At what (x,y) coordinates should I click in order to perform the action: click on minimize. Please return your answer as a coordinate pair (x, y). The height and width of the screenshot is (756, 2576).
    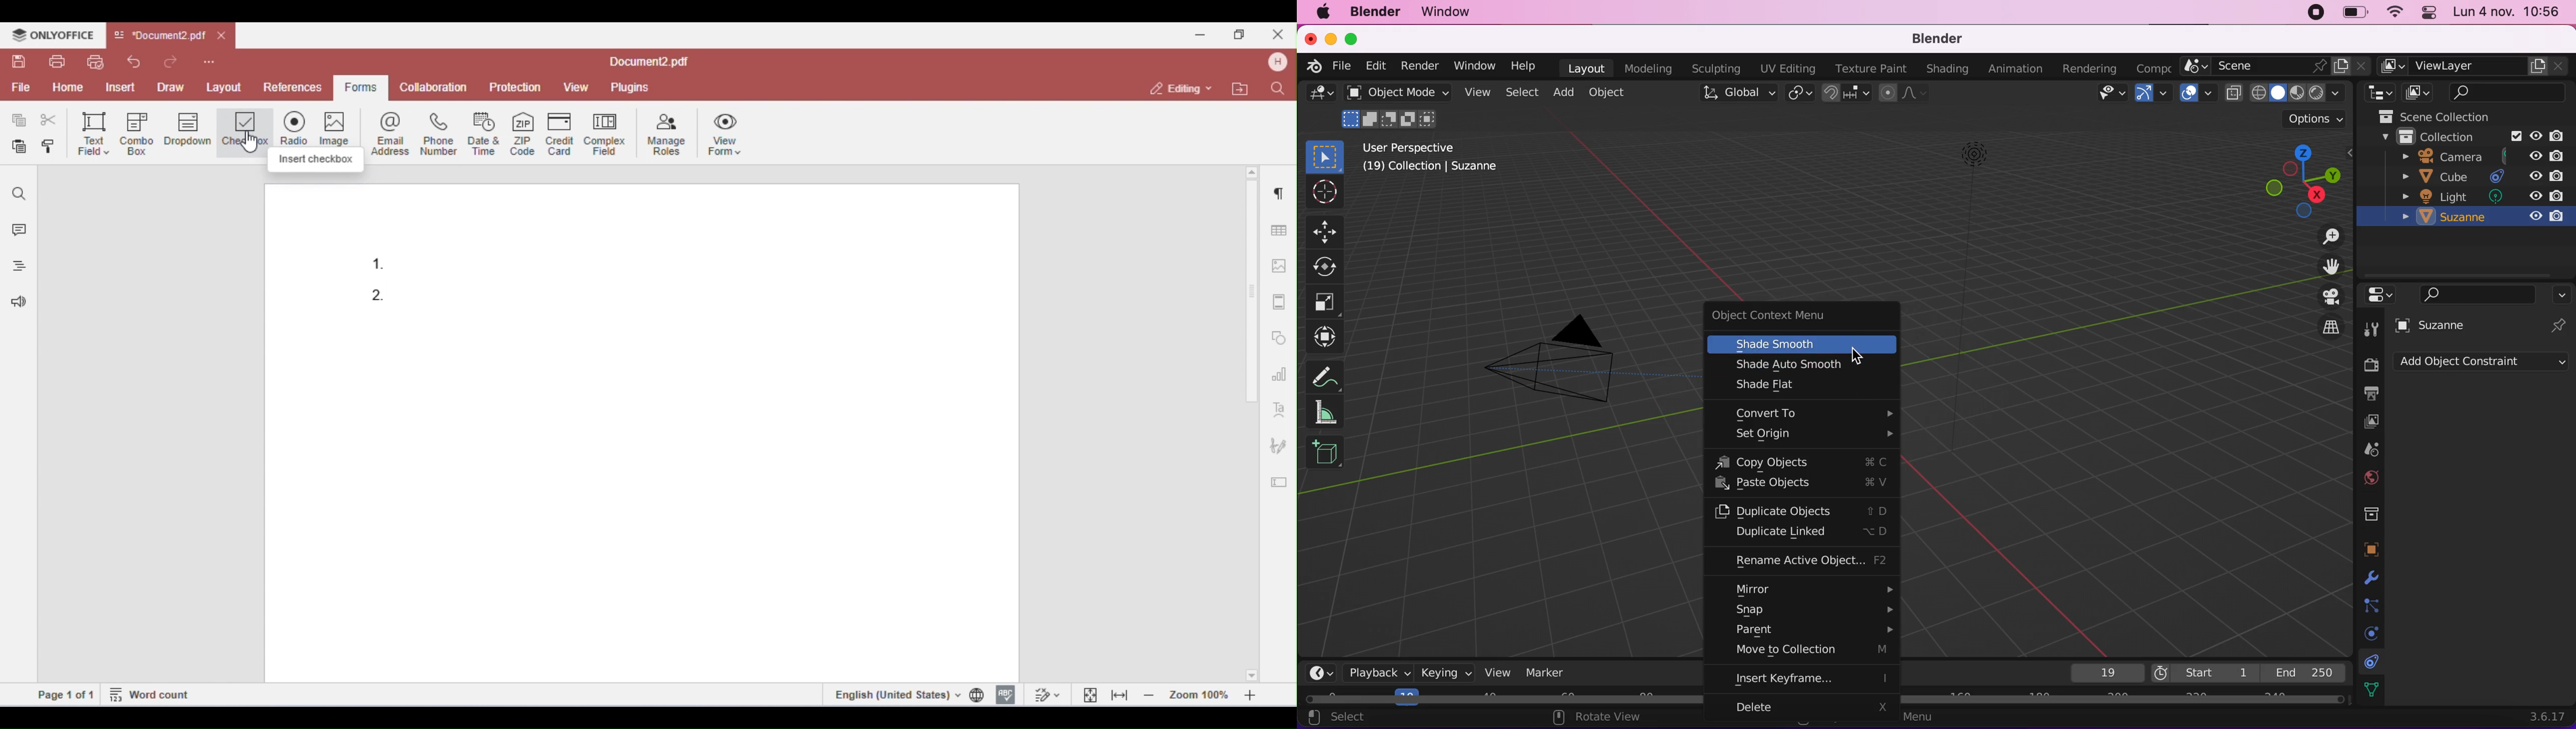
    Looking at the image, I should click on (1331, 38).